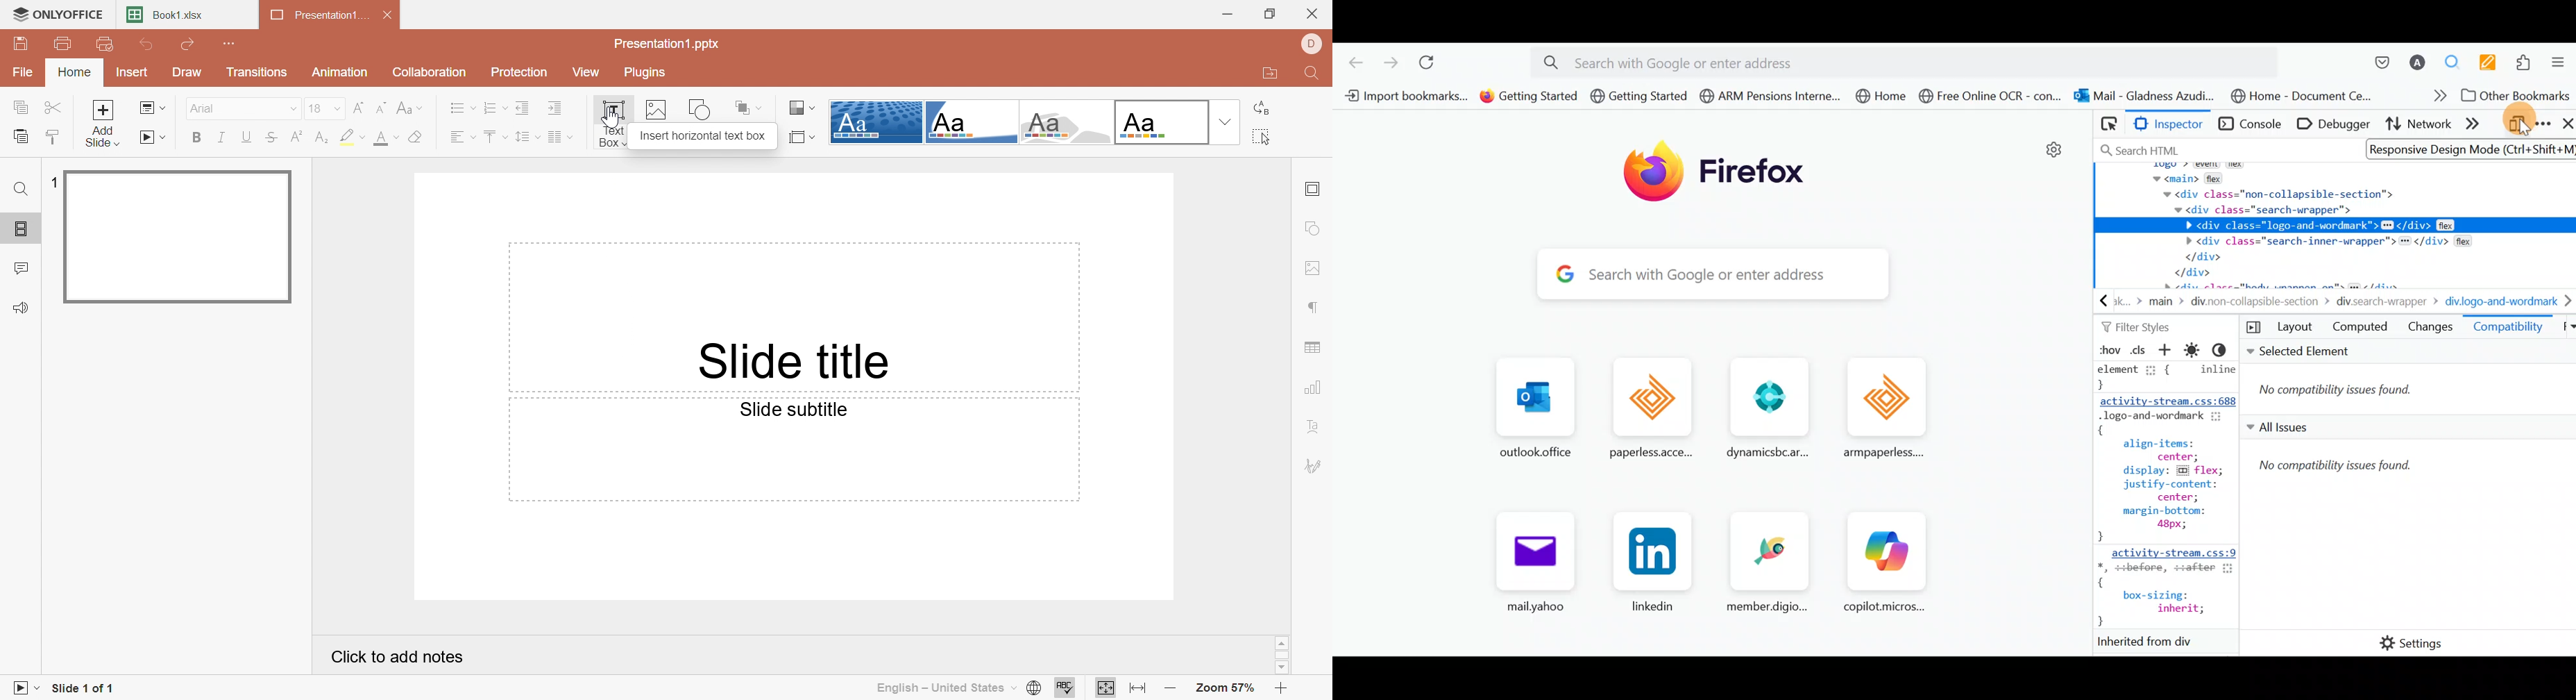  What do you see at coordinates (381, 107) in the screenshot?
I see `Decrement font size` at bounding box center [381, 107].